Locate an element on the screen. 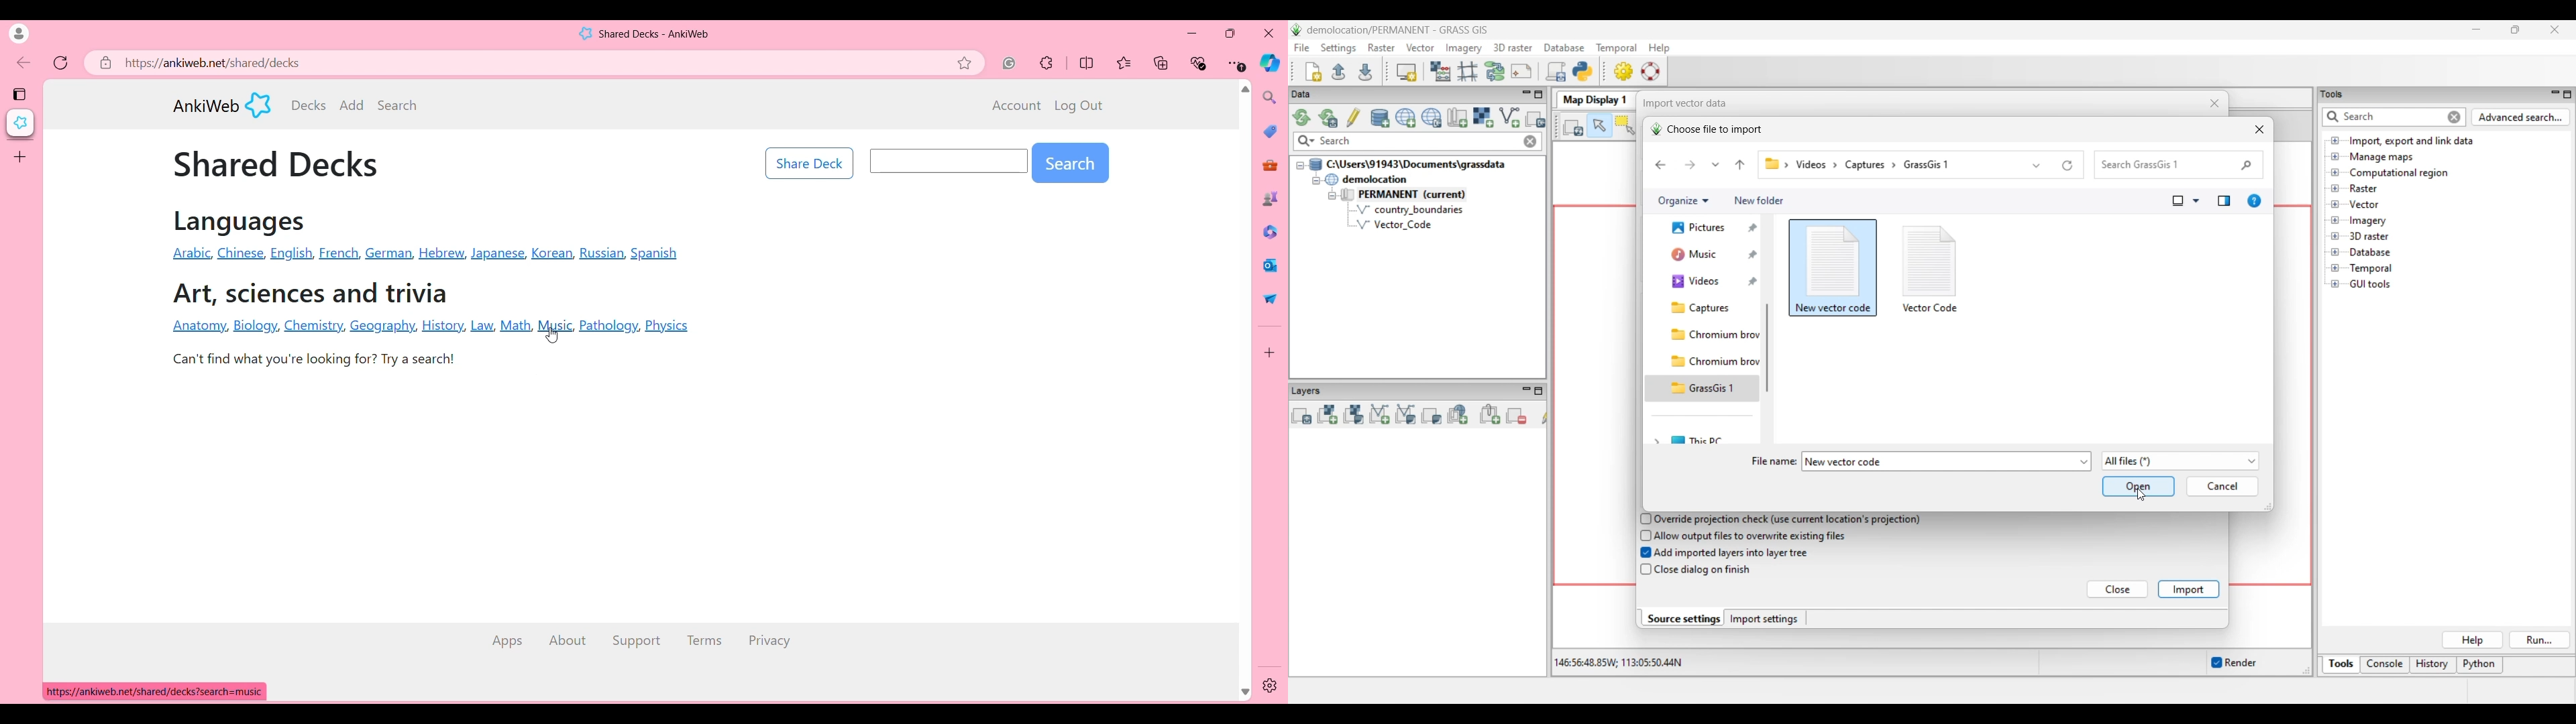 The height and width of the screenshot is (728, 2576). Account is located at coordinates (1017, 106).